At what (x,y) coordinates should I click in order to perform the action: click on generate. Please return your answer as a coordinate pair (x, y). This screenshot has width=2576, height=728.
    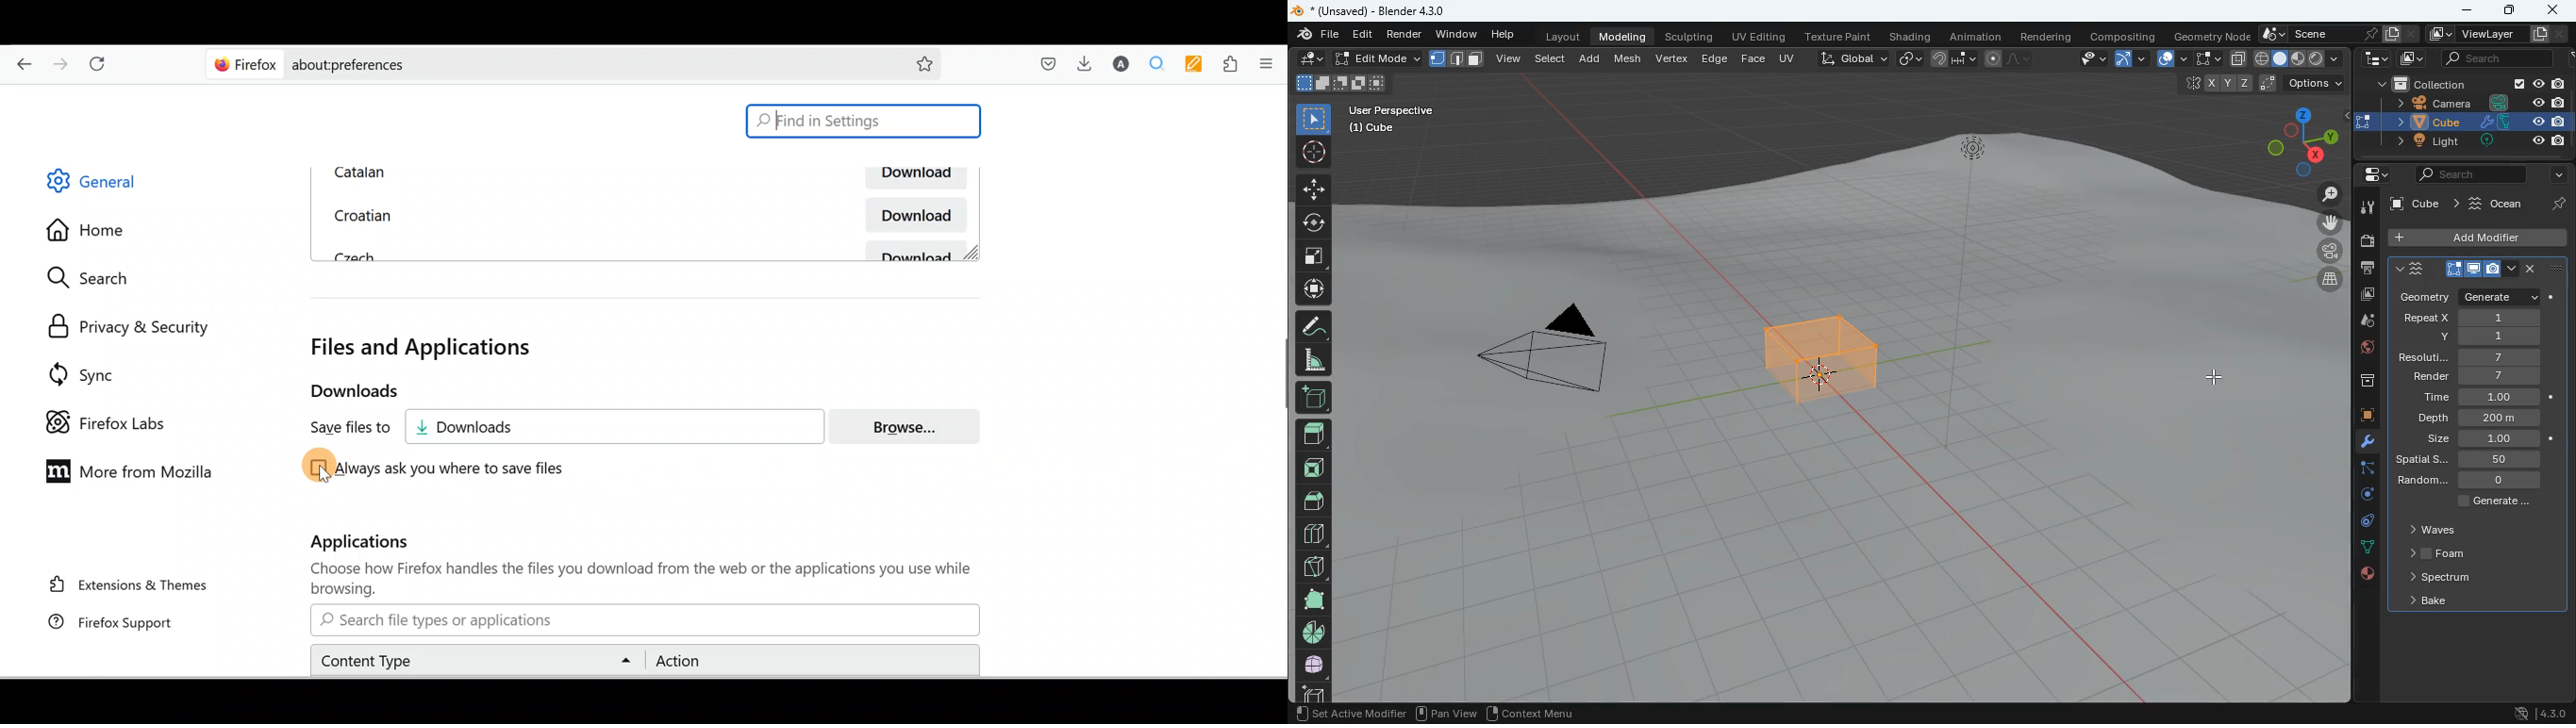
    Looking at the image, I should click on (2497, 502).